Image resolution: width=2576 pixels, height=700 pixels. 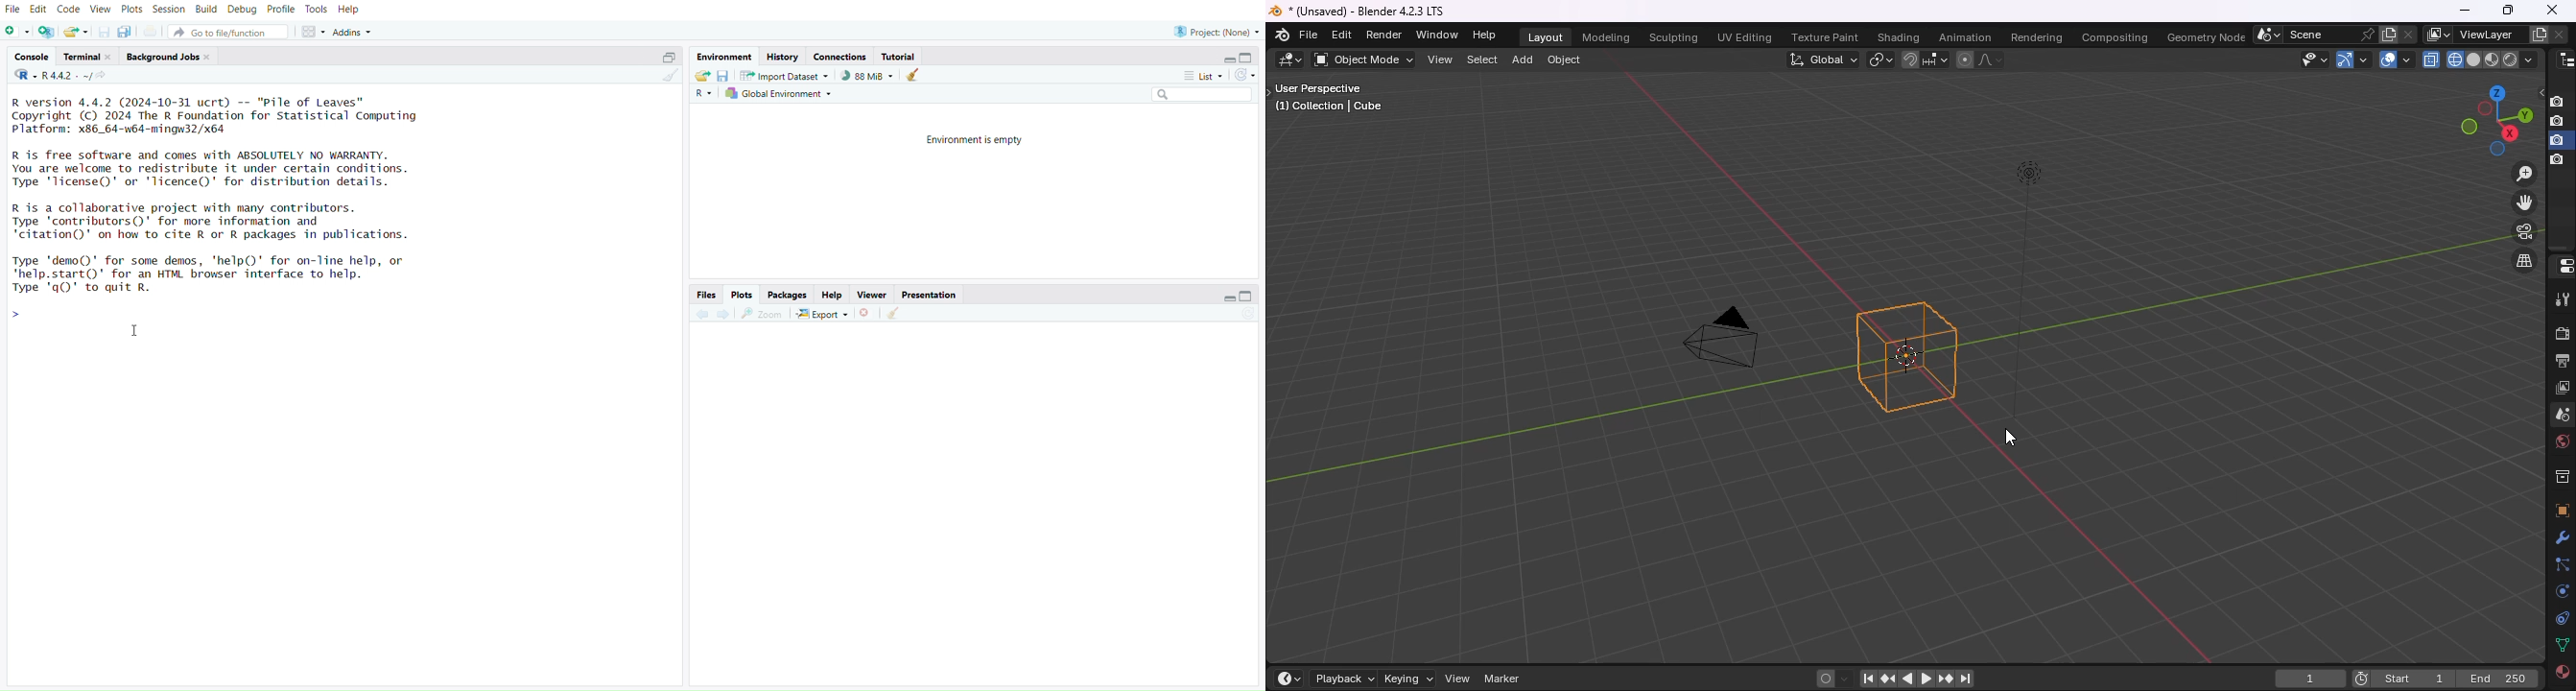 What do you see at coordinates (728, 315) in the screenshot?
I see `forward` at bounding box center [728, 315].